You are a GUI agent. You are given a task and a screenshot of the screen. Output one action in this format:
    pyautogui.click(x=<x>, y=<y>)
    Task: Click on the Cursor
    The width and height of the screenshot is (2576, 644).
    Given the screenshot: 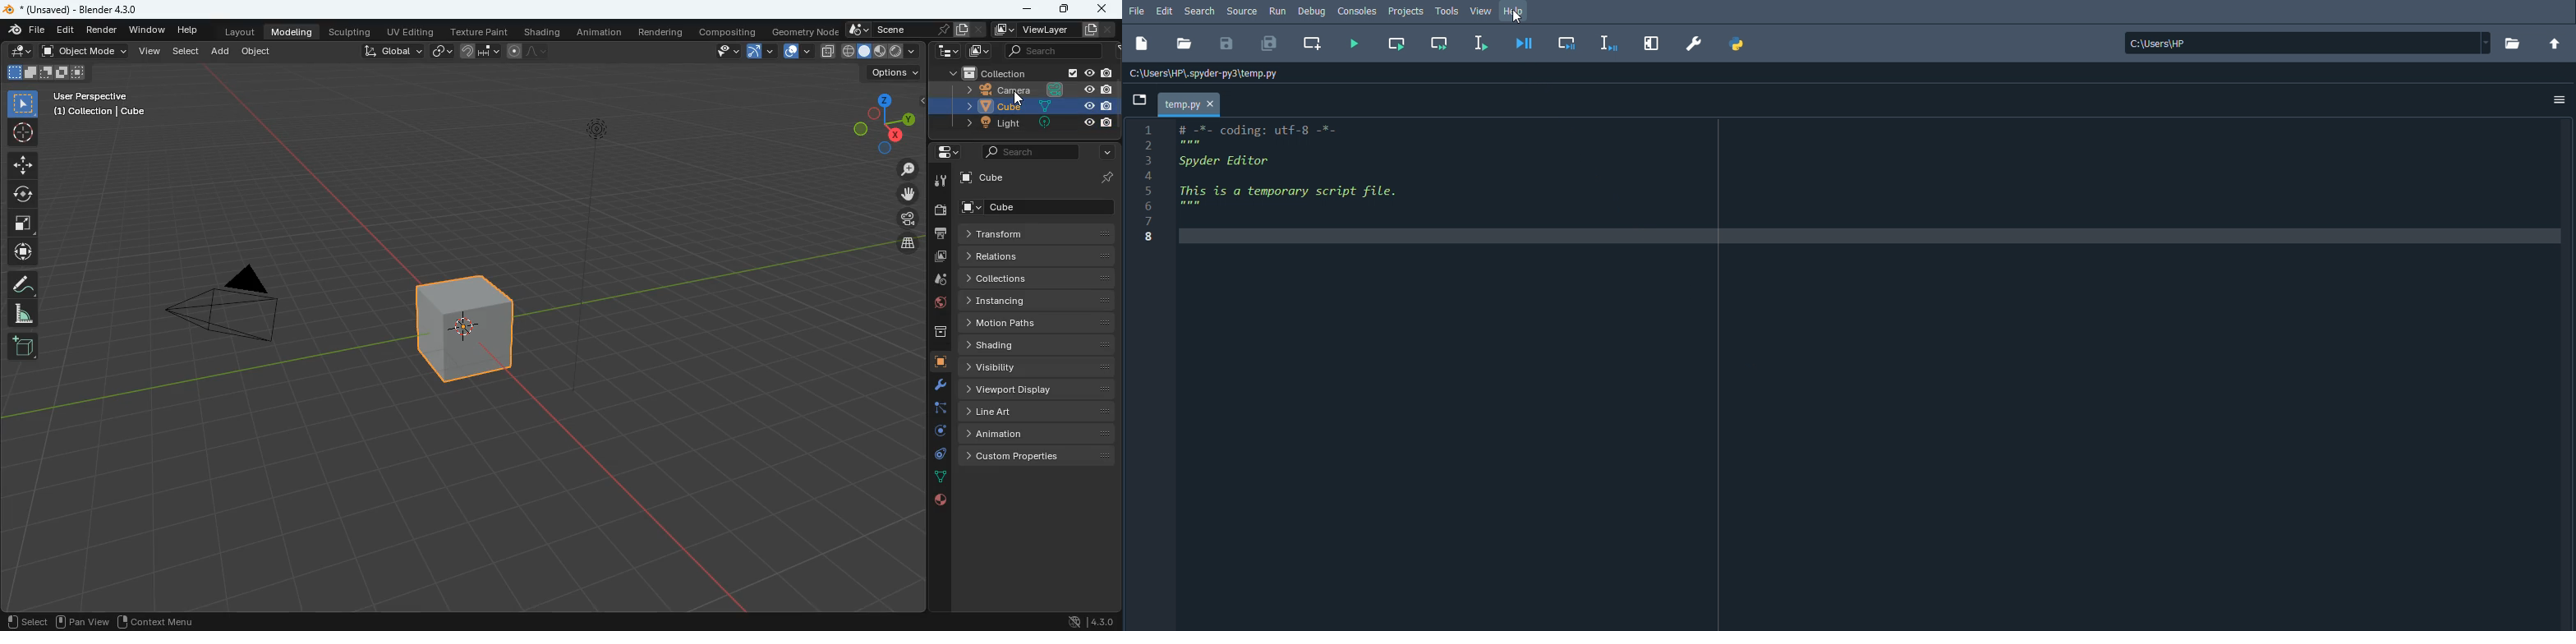 What is the action you would take?
    pyautogui.click(x=1516, y=18)
    